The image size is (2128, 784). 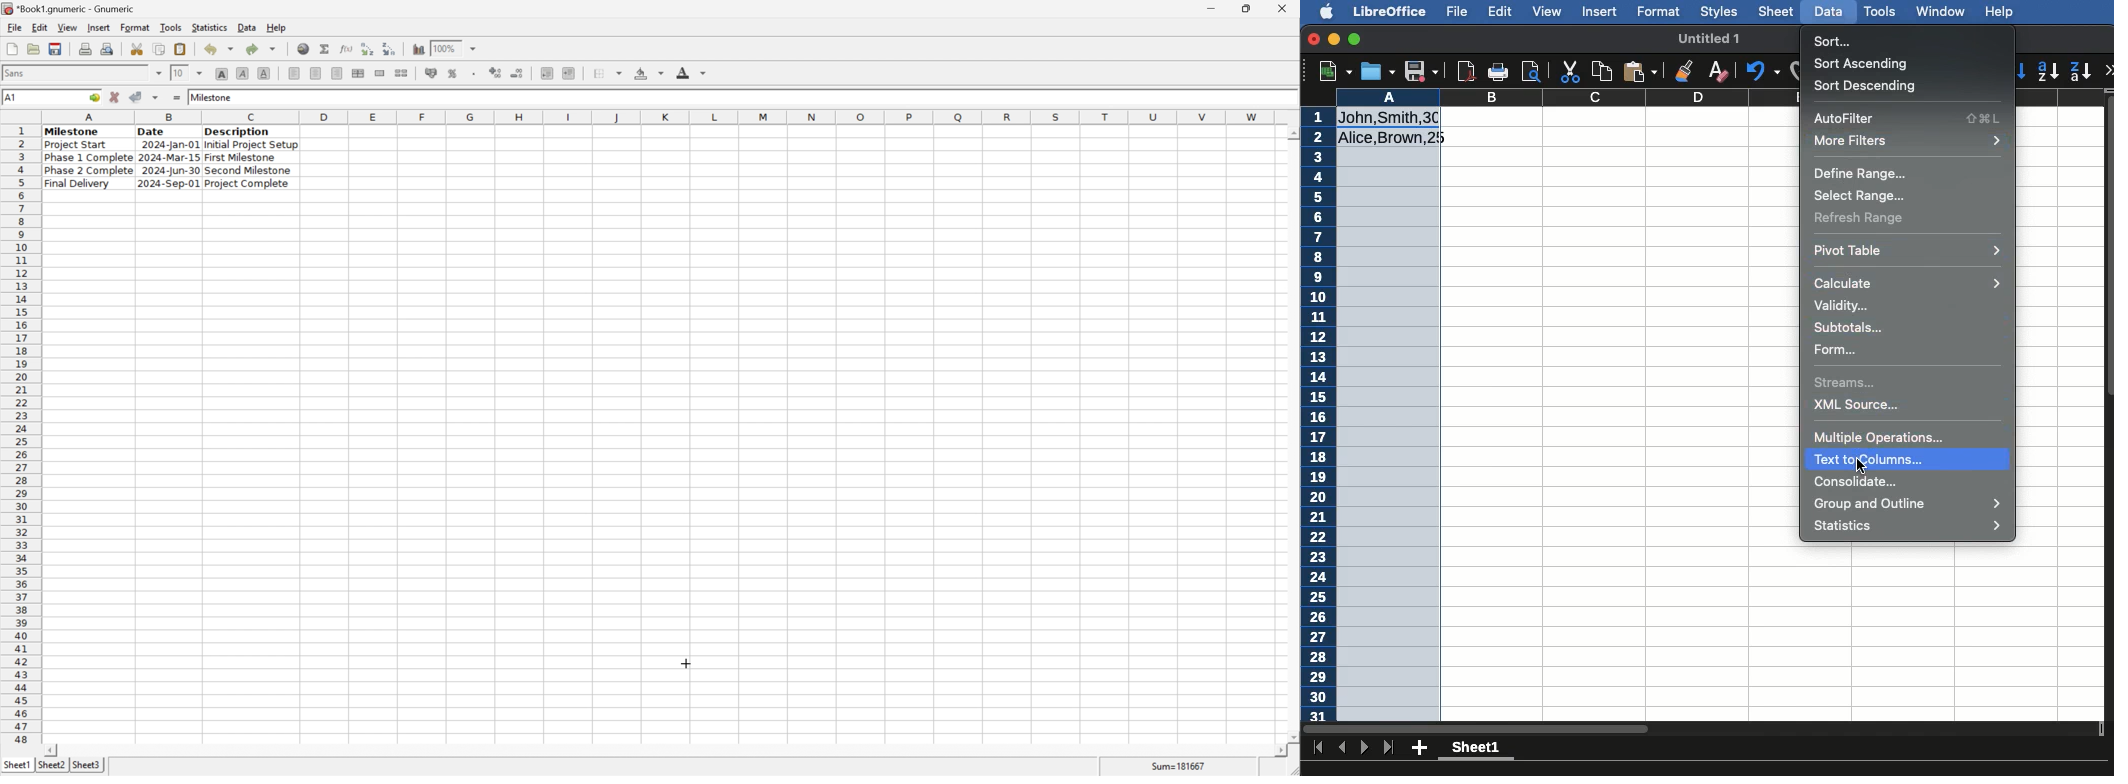 What do you see at coordinates (454, 73) in the screenshot?
I see `format selection as percentage` at bounding box center [454, 73].